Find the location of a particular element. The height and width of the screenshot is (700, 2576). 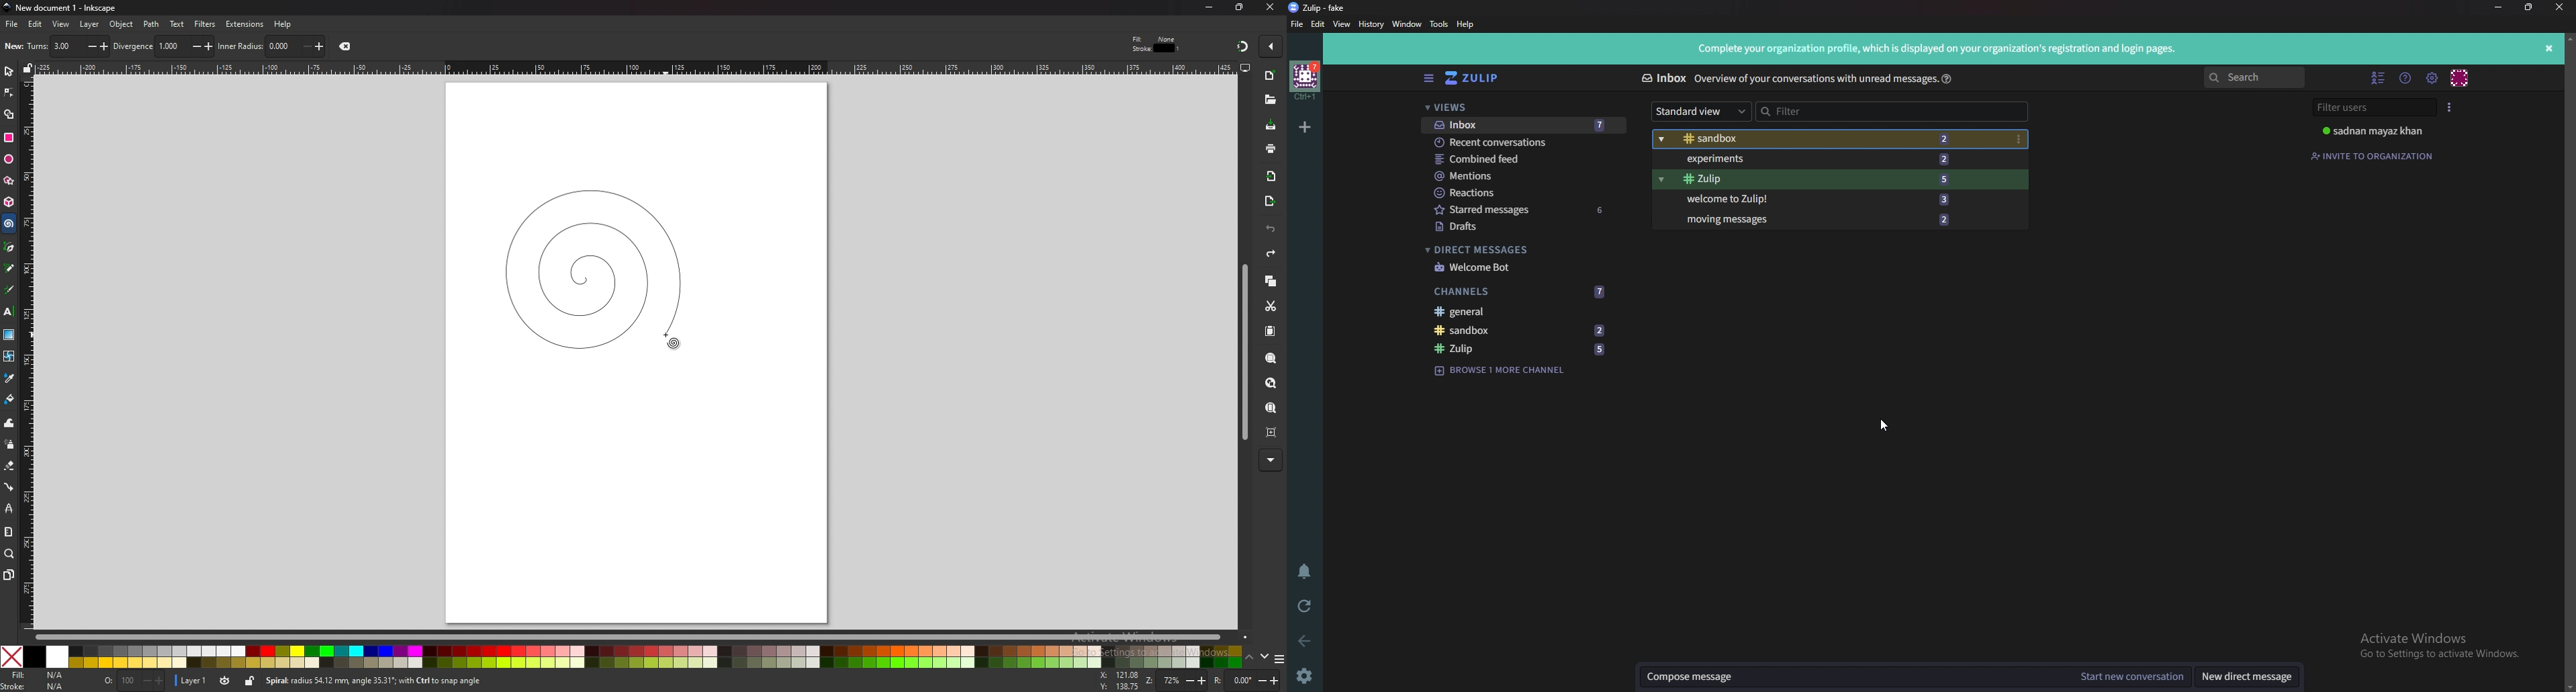

starred Messages is located at coordinates (1522, 208).